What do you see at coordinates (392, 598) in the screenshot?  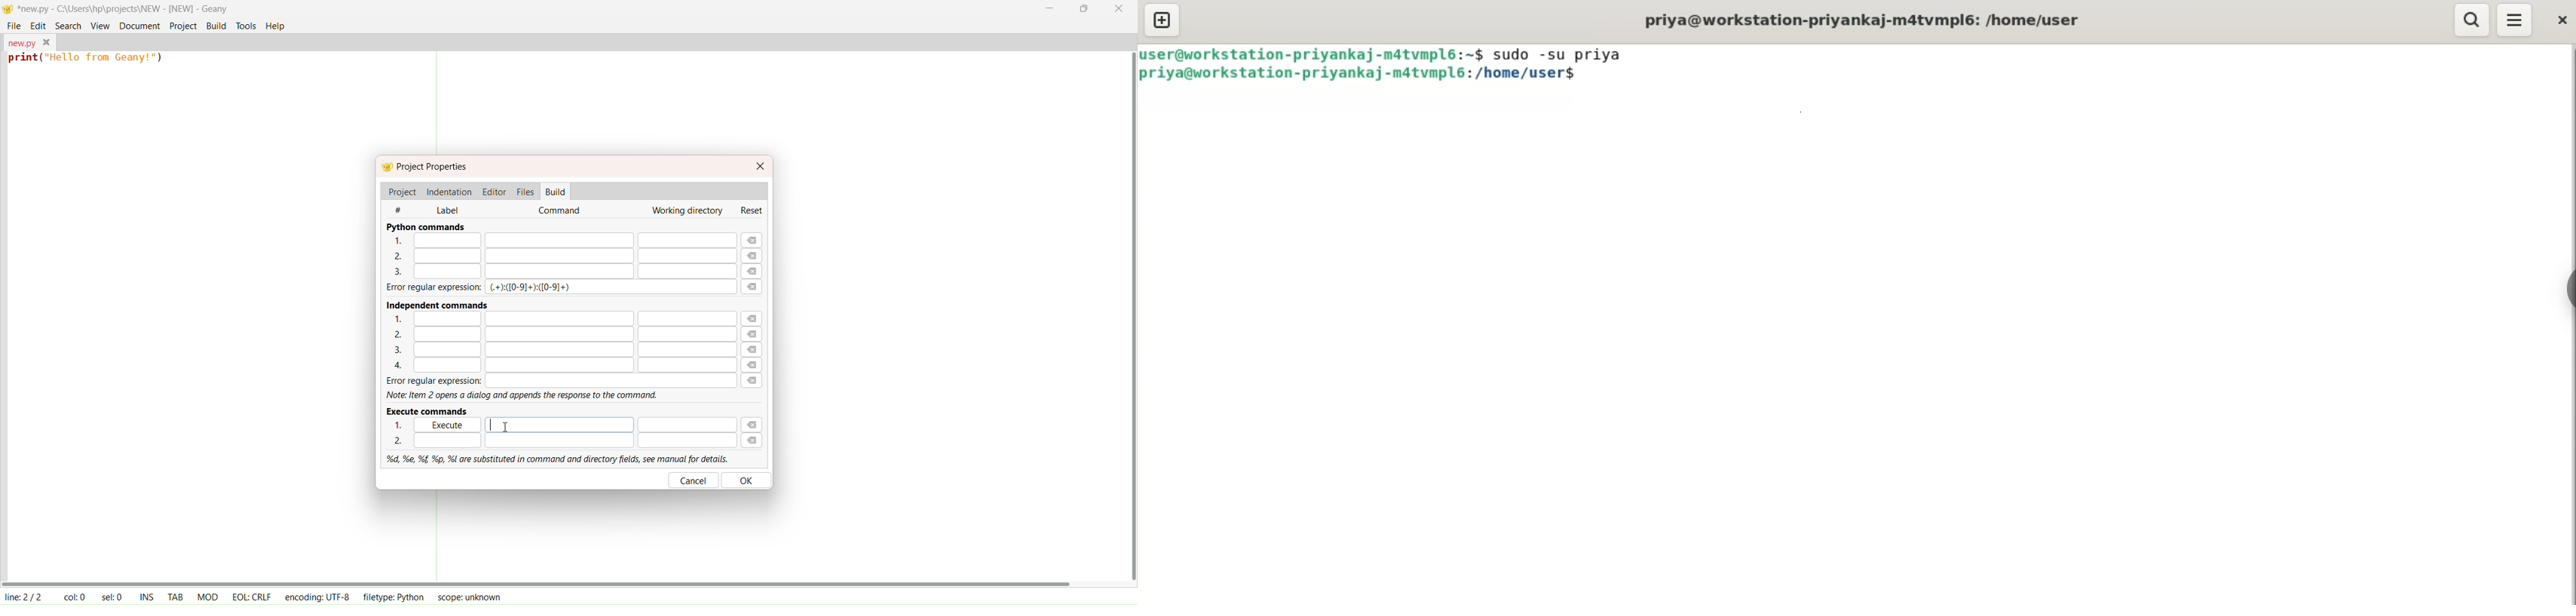 I see `file type: Python` at bounding box center [392, 598].